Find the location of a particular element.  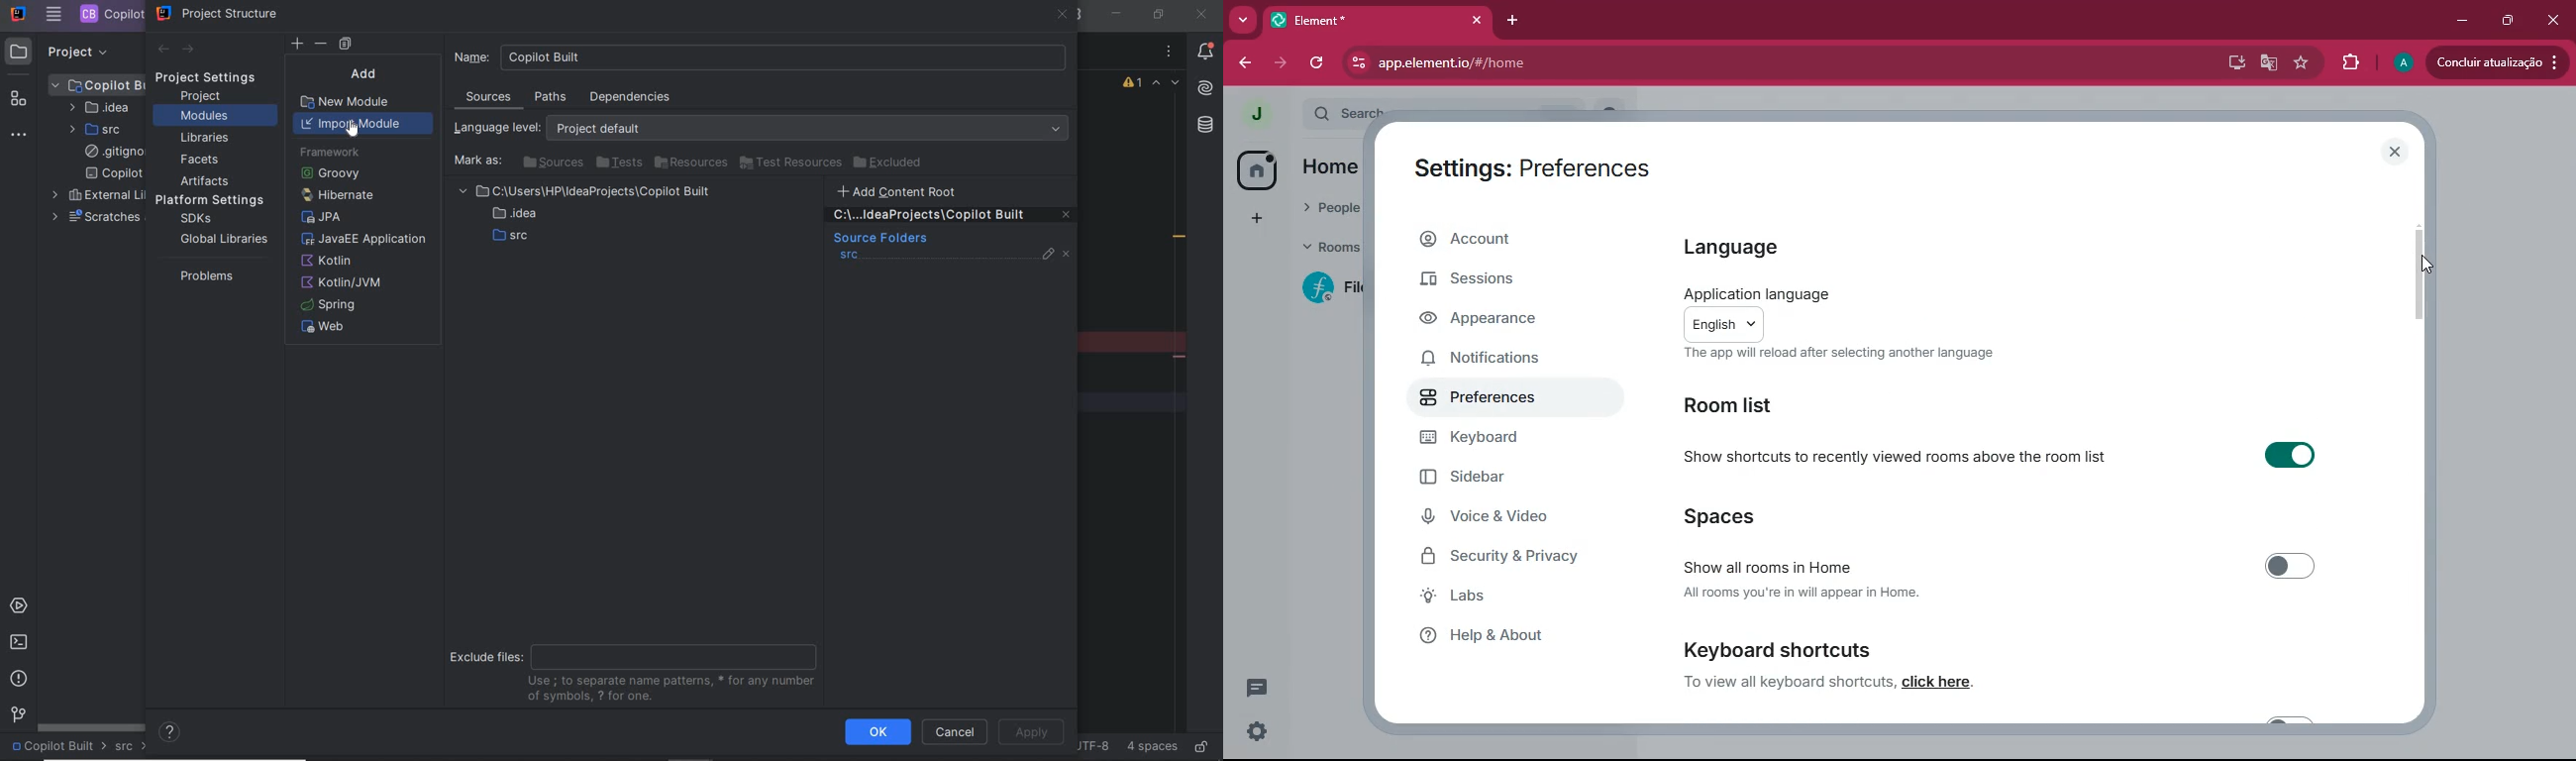

add tab is located at coordinates (1515, 21).